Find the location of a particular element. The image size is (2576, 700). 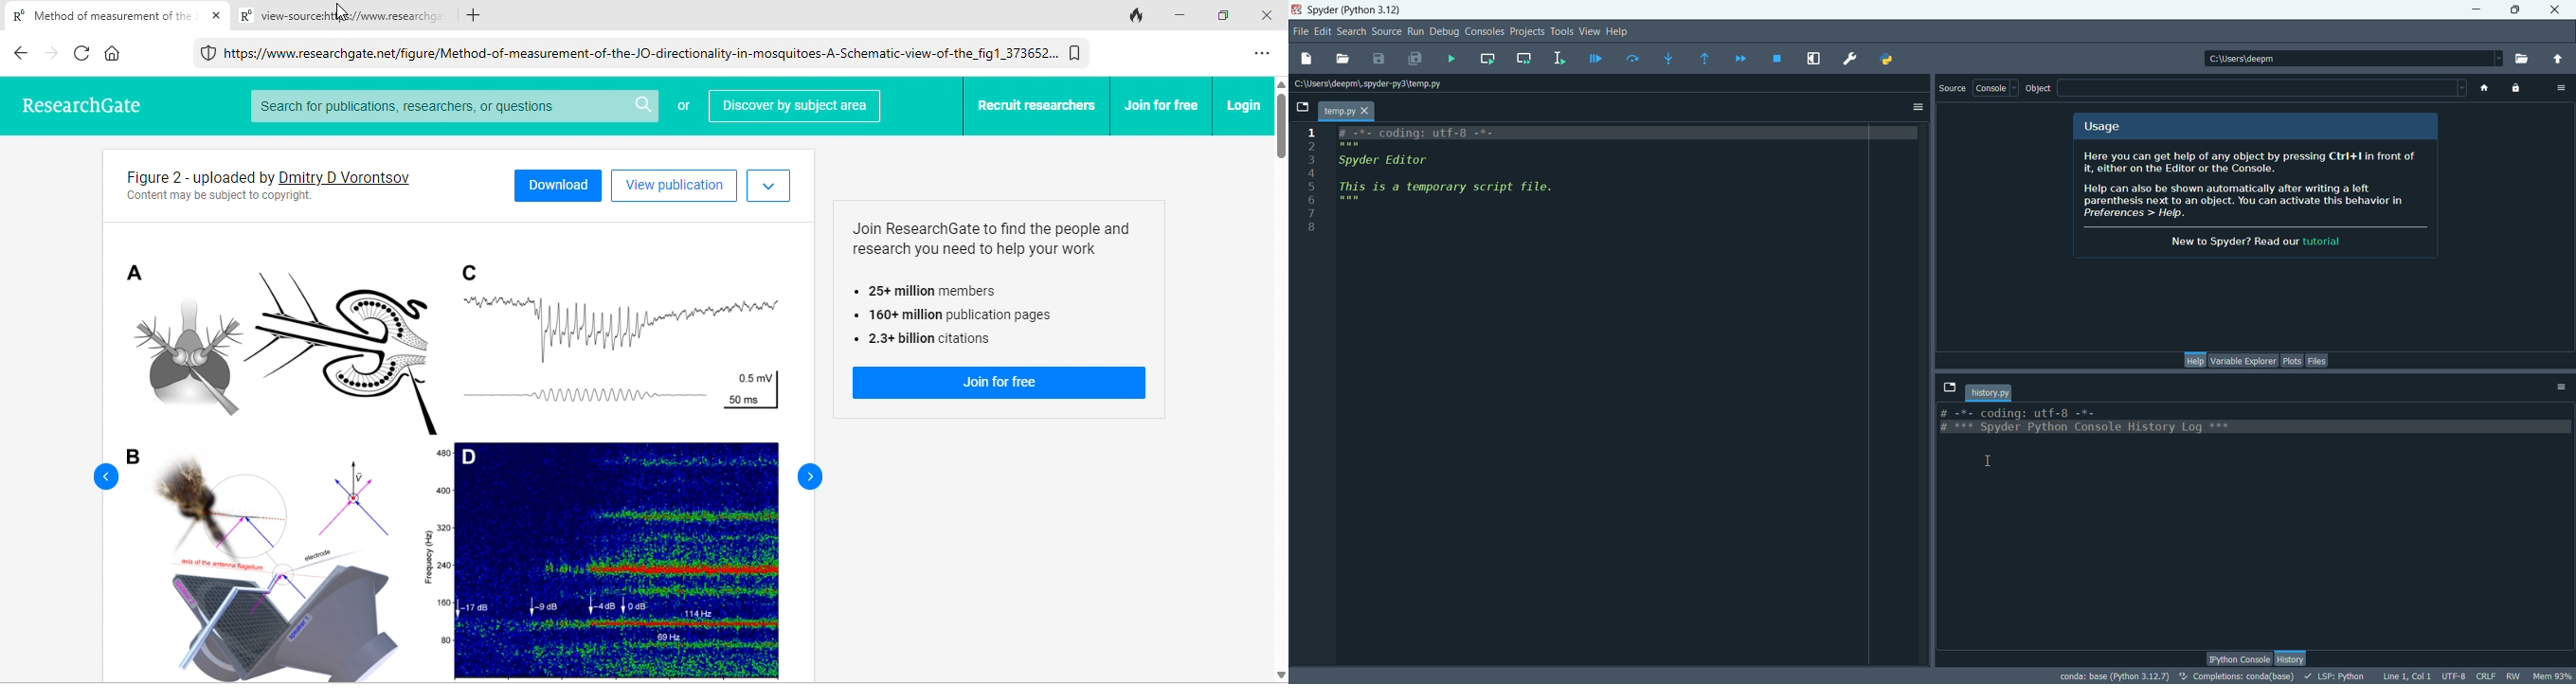

maximize is located at coordinates (1221, 13).